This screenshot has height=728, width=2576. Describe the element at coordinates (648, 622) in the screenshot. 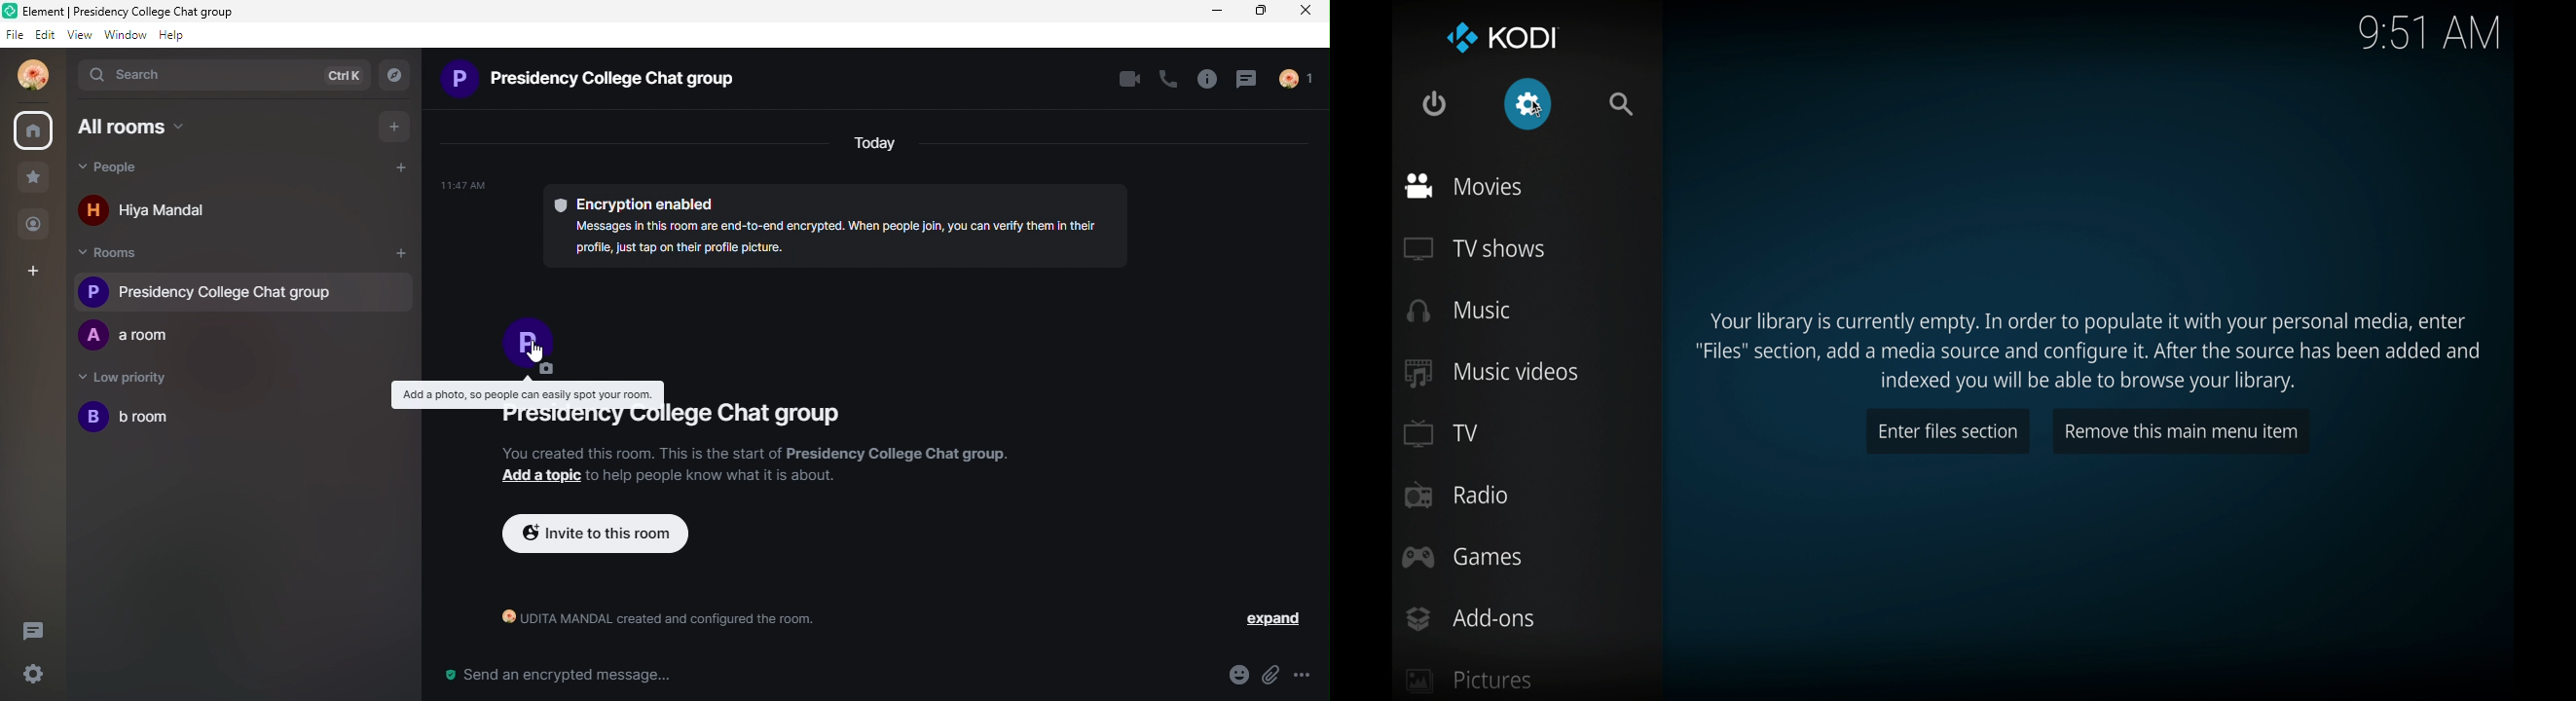

I see `udita mandal created and configured the room` at that location.